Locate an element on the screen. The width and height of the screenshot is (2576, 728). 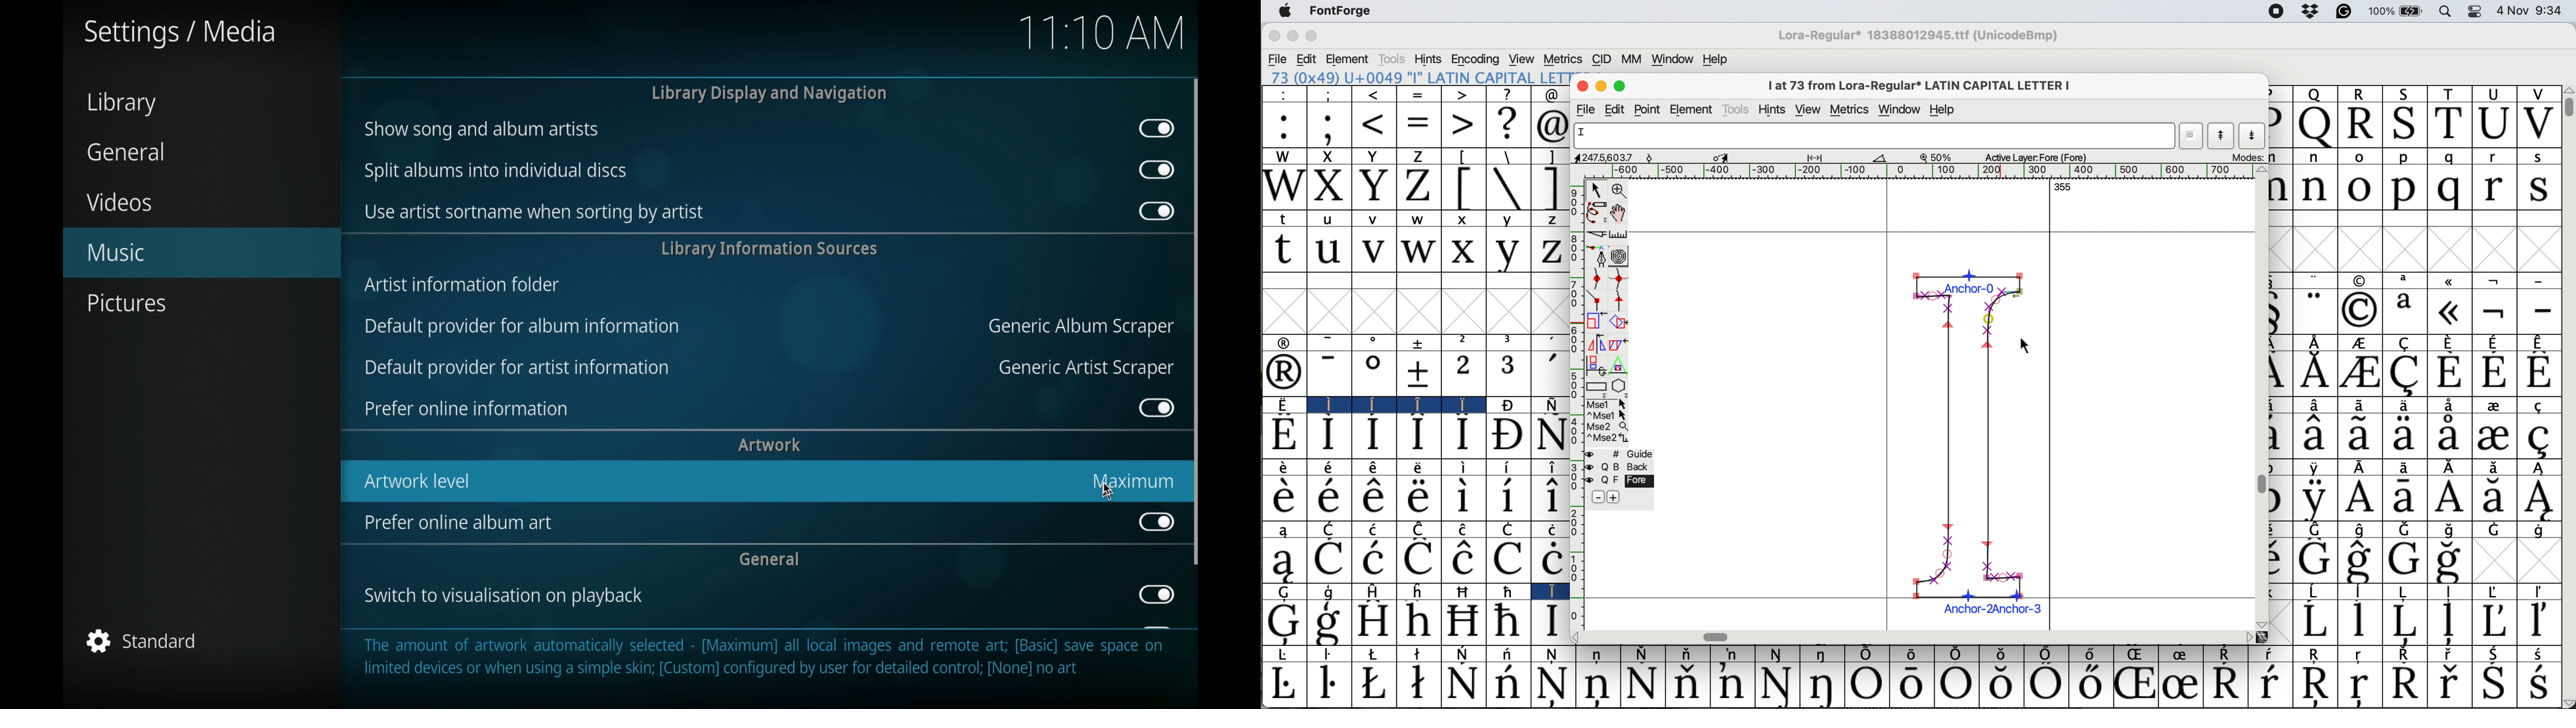
drop box is located at coordinates (2311, 12).